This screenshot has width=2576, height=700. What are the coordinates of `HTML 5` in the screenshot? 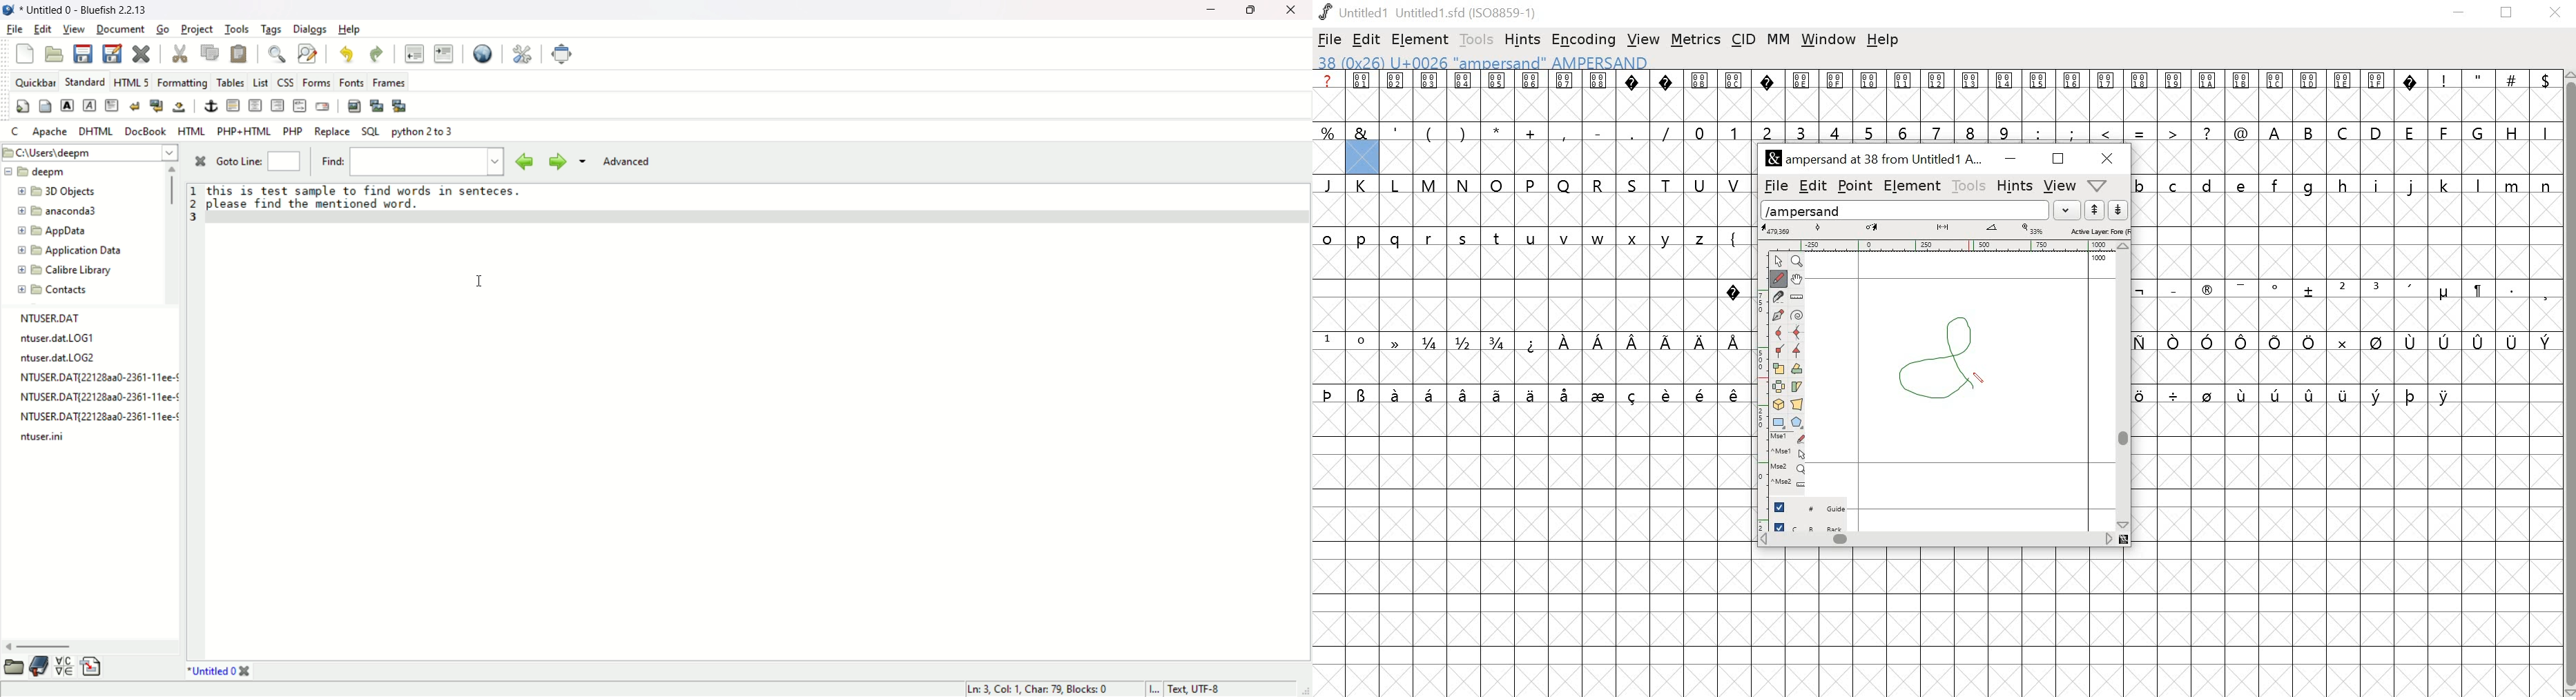 It's located at (132, 81).